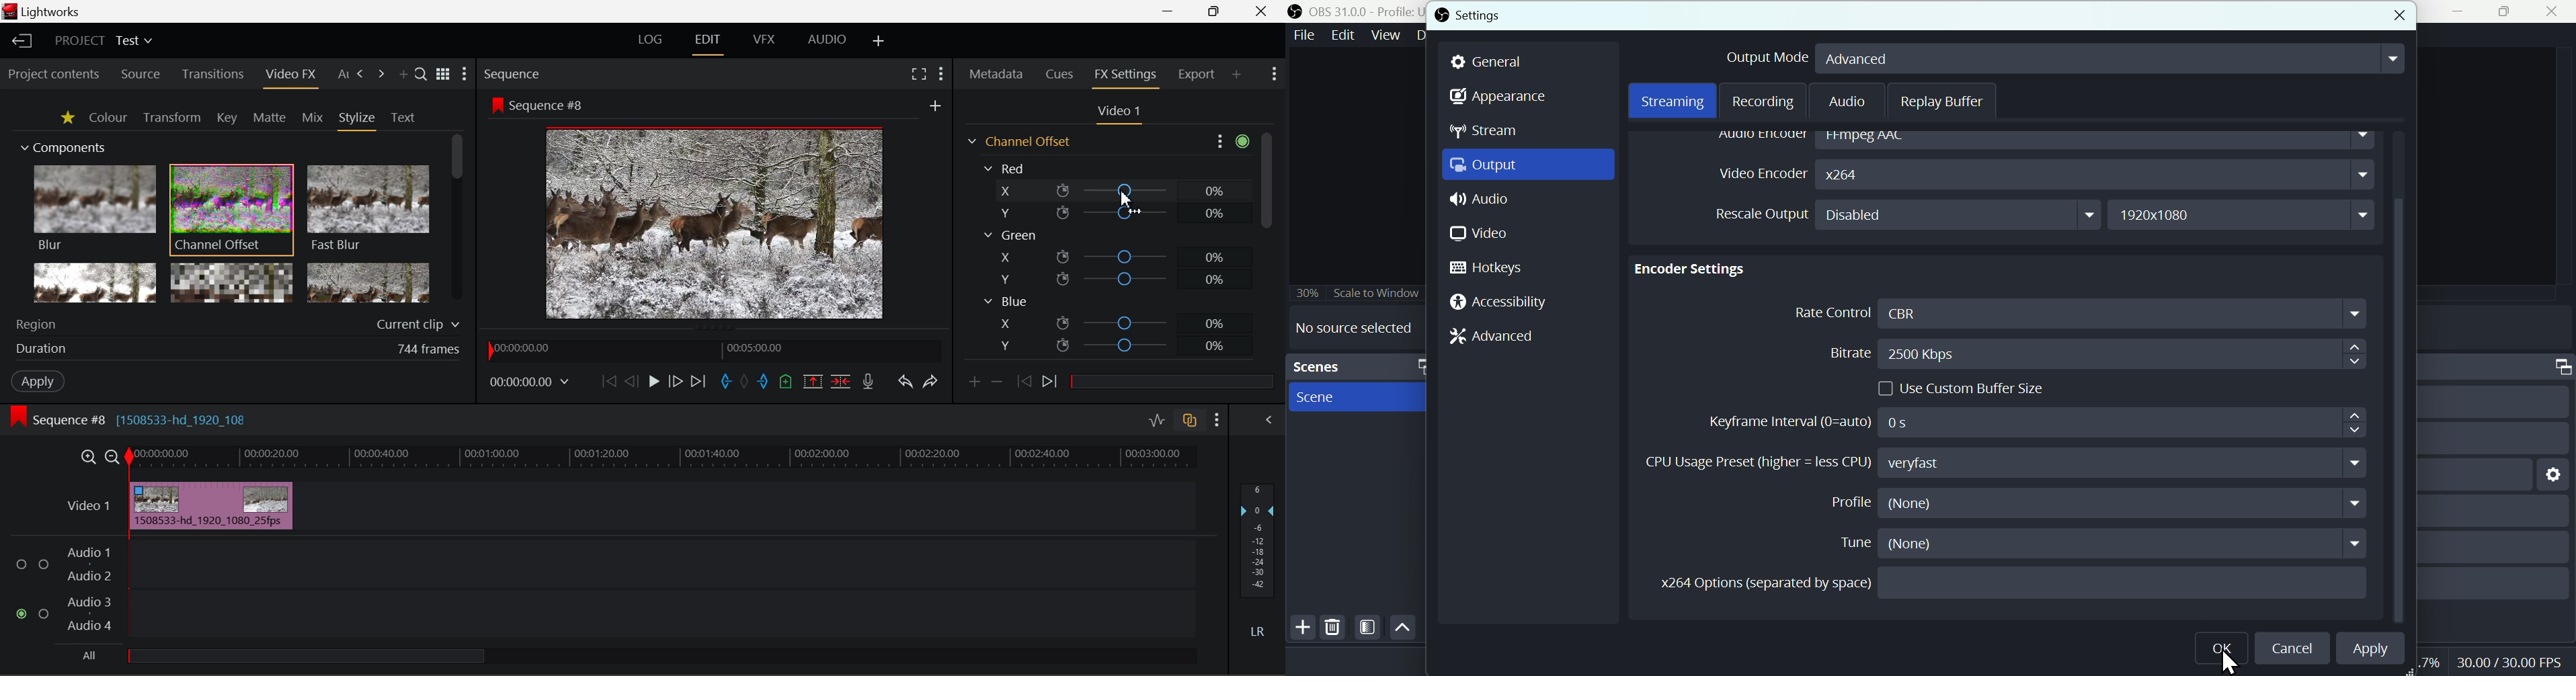 This screenshot has width=2576, height=700. I want to click on Video, so click(1478, 235).